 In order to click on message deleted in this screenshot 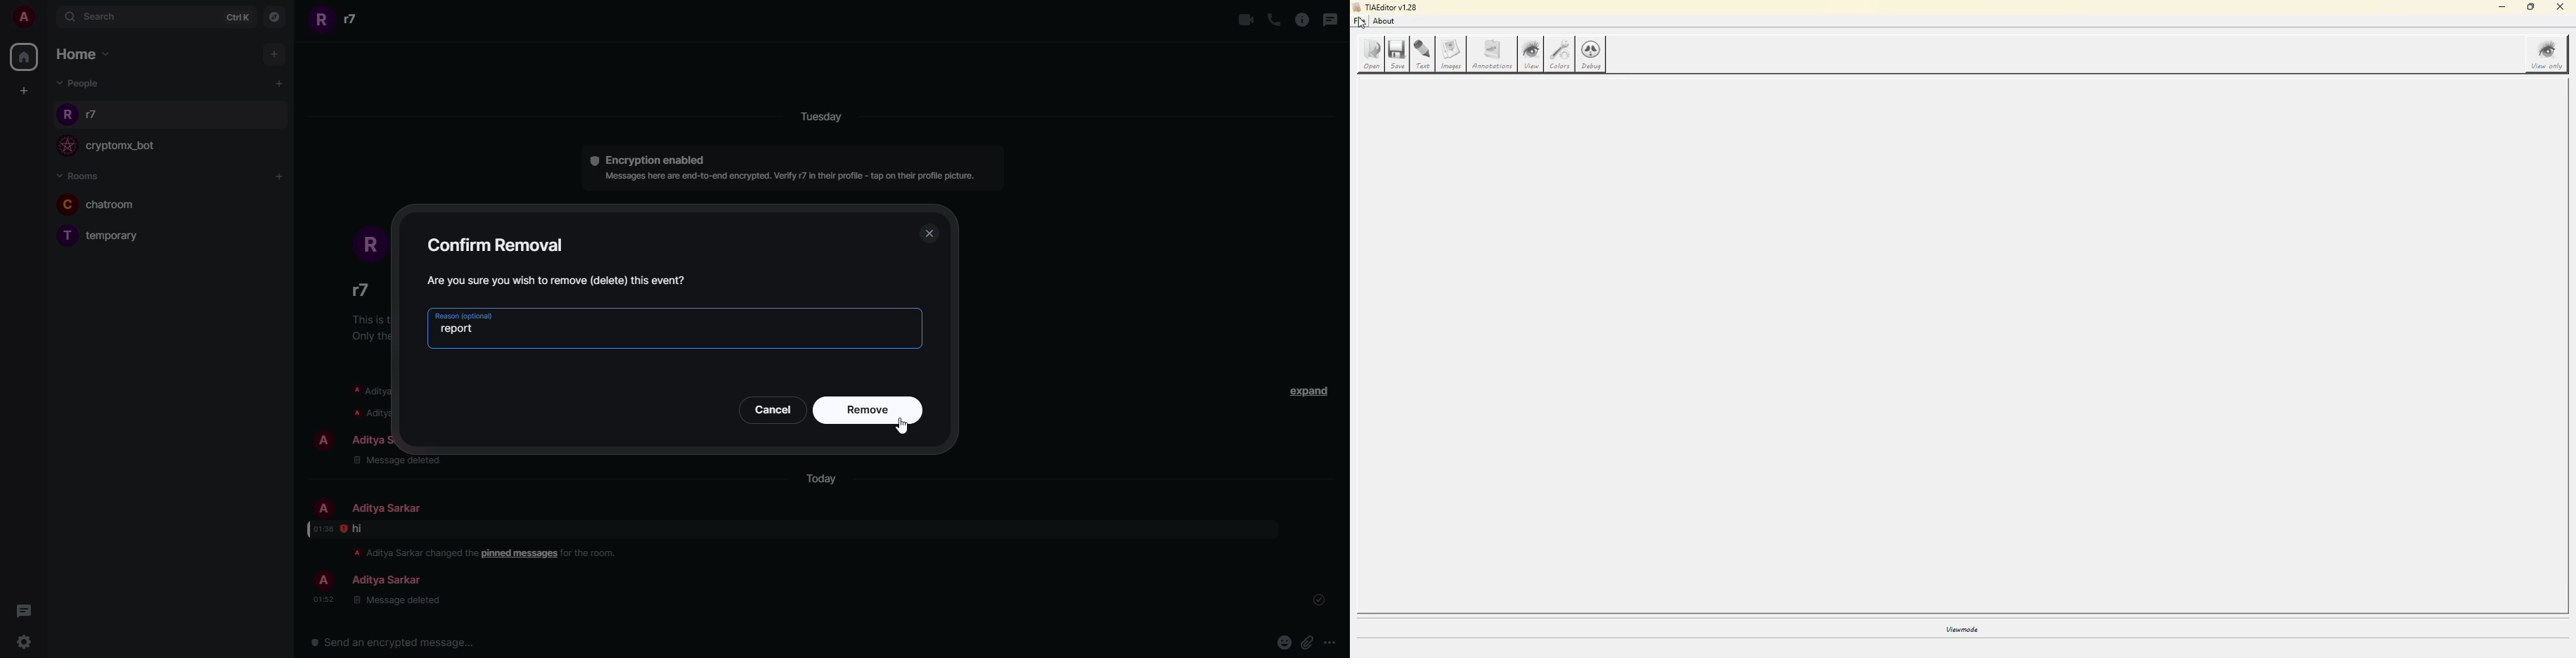, I will do `click(396, 601)`.